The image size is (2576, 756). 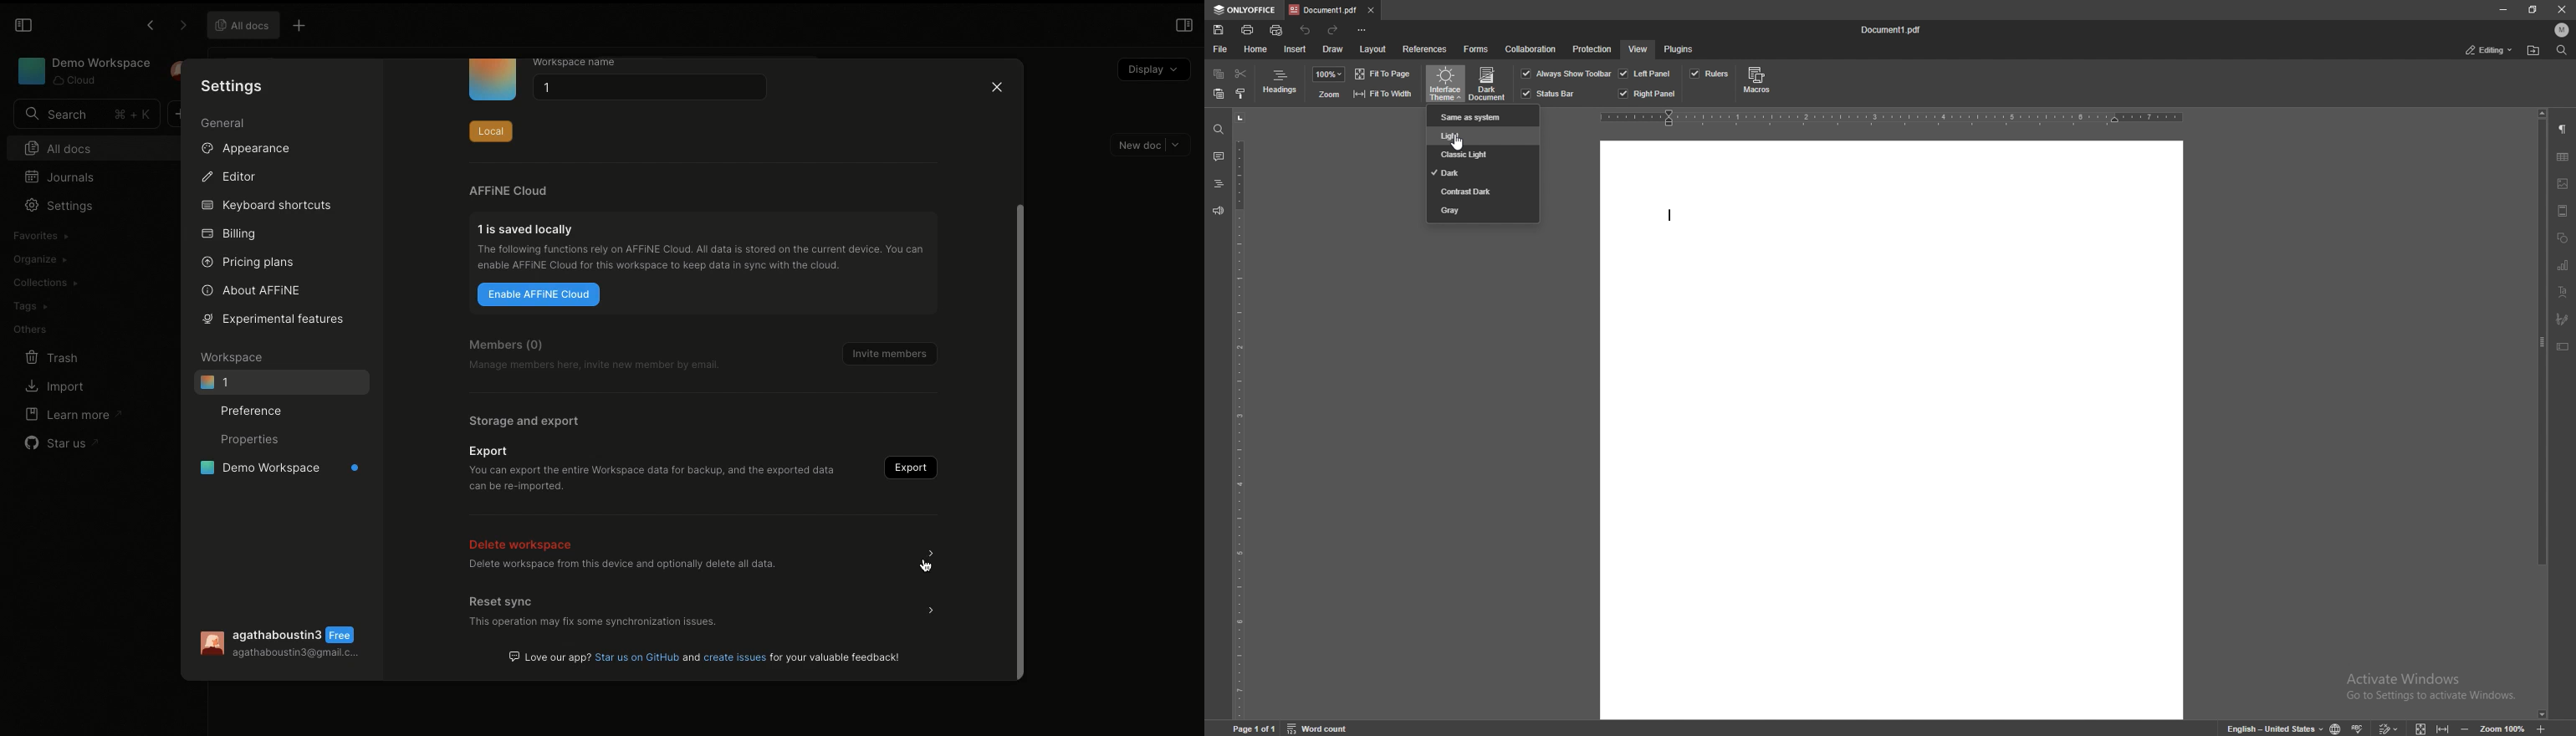 What do you see at coordinates (1477, 49) in the screenshot?
I see `forms` at bounding box center [1477, 49].